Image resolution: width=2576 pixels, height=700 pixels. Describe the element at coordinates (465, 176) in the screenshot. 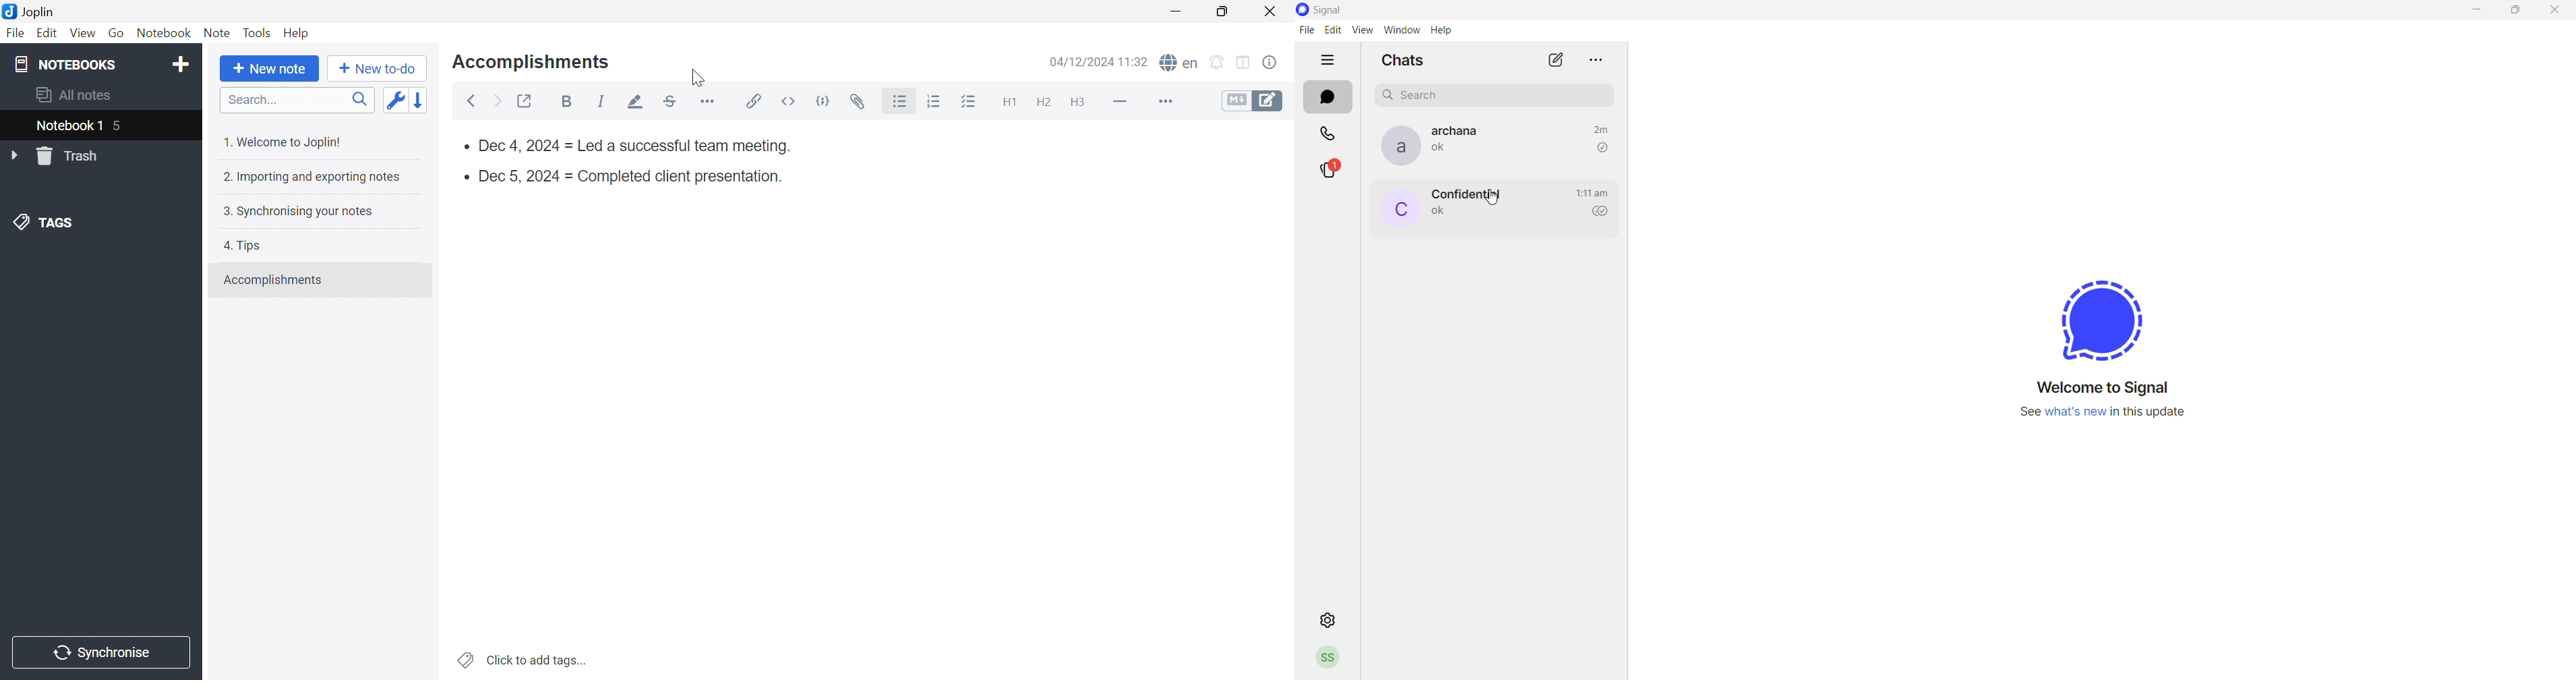

I see `Bullet point` at that location.